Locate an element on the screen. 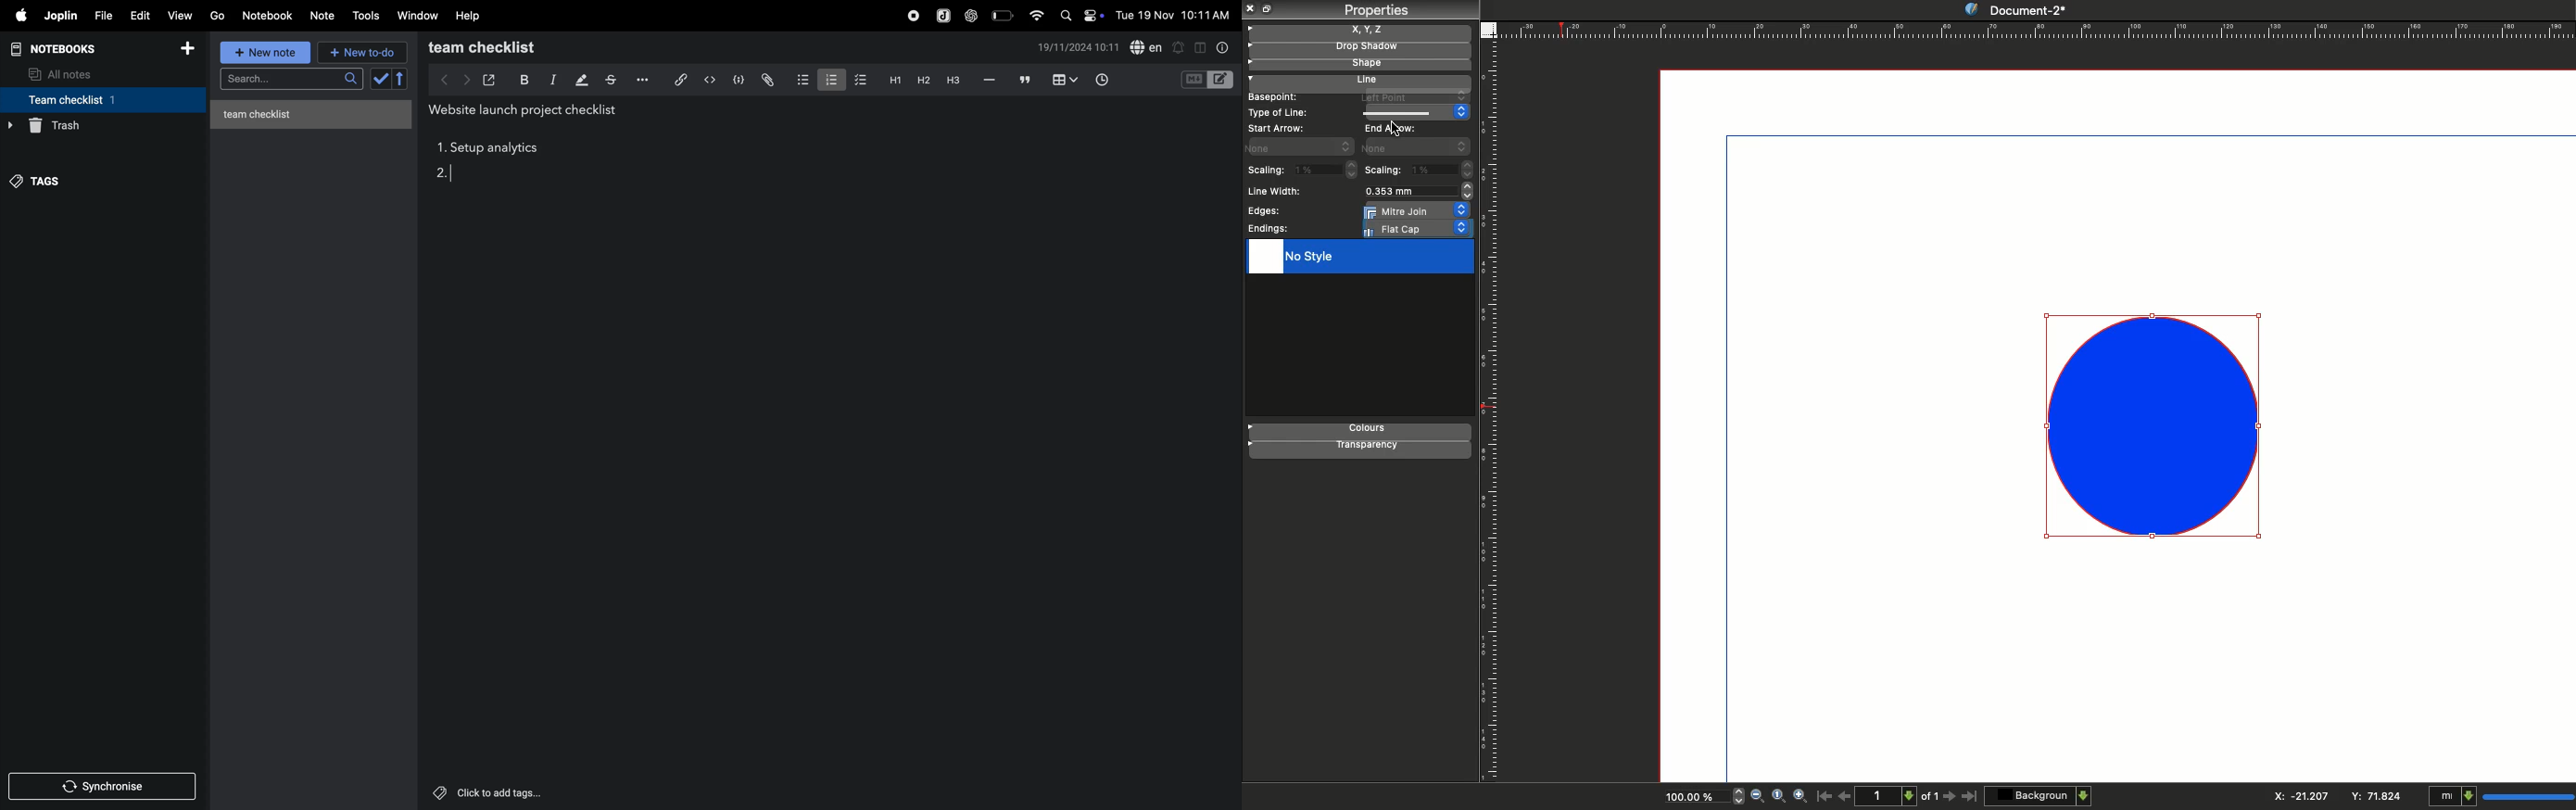  Typing cursor is located at coordinates (455, 173).